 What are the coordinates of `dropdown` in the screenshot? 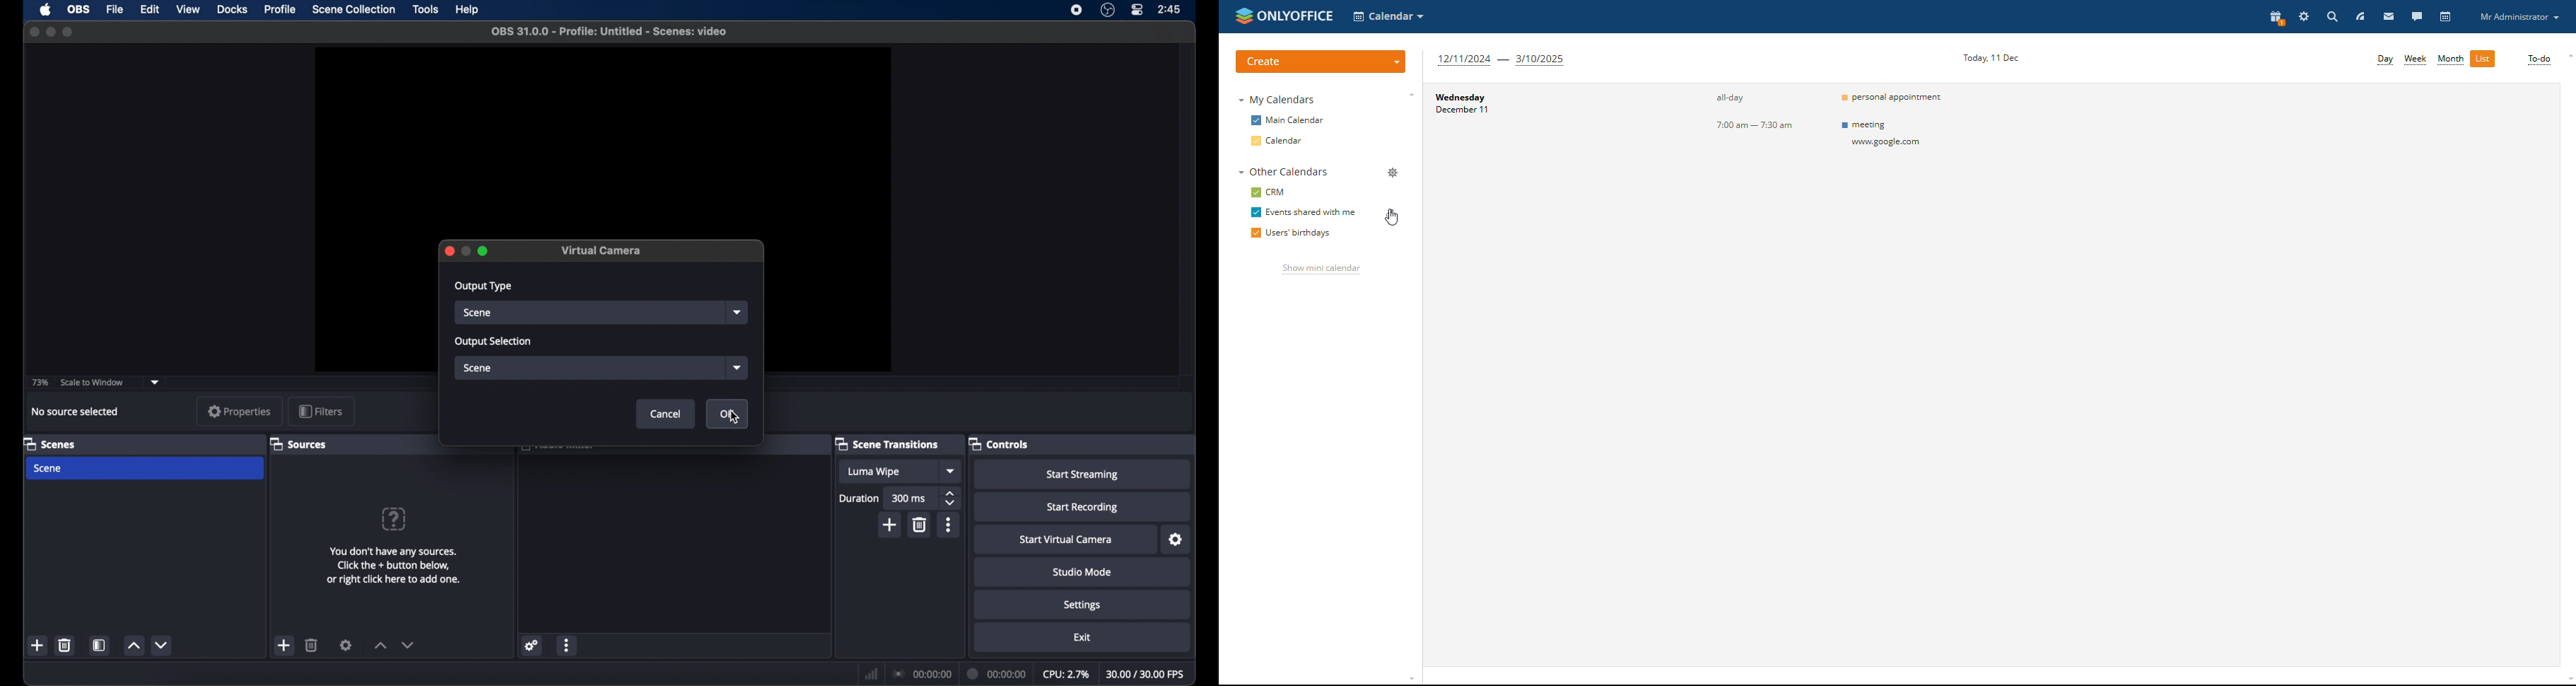 It's located at (156, 381).